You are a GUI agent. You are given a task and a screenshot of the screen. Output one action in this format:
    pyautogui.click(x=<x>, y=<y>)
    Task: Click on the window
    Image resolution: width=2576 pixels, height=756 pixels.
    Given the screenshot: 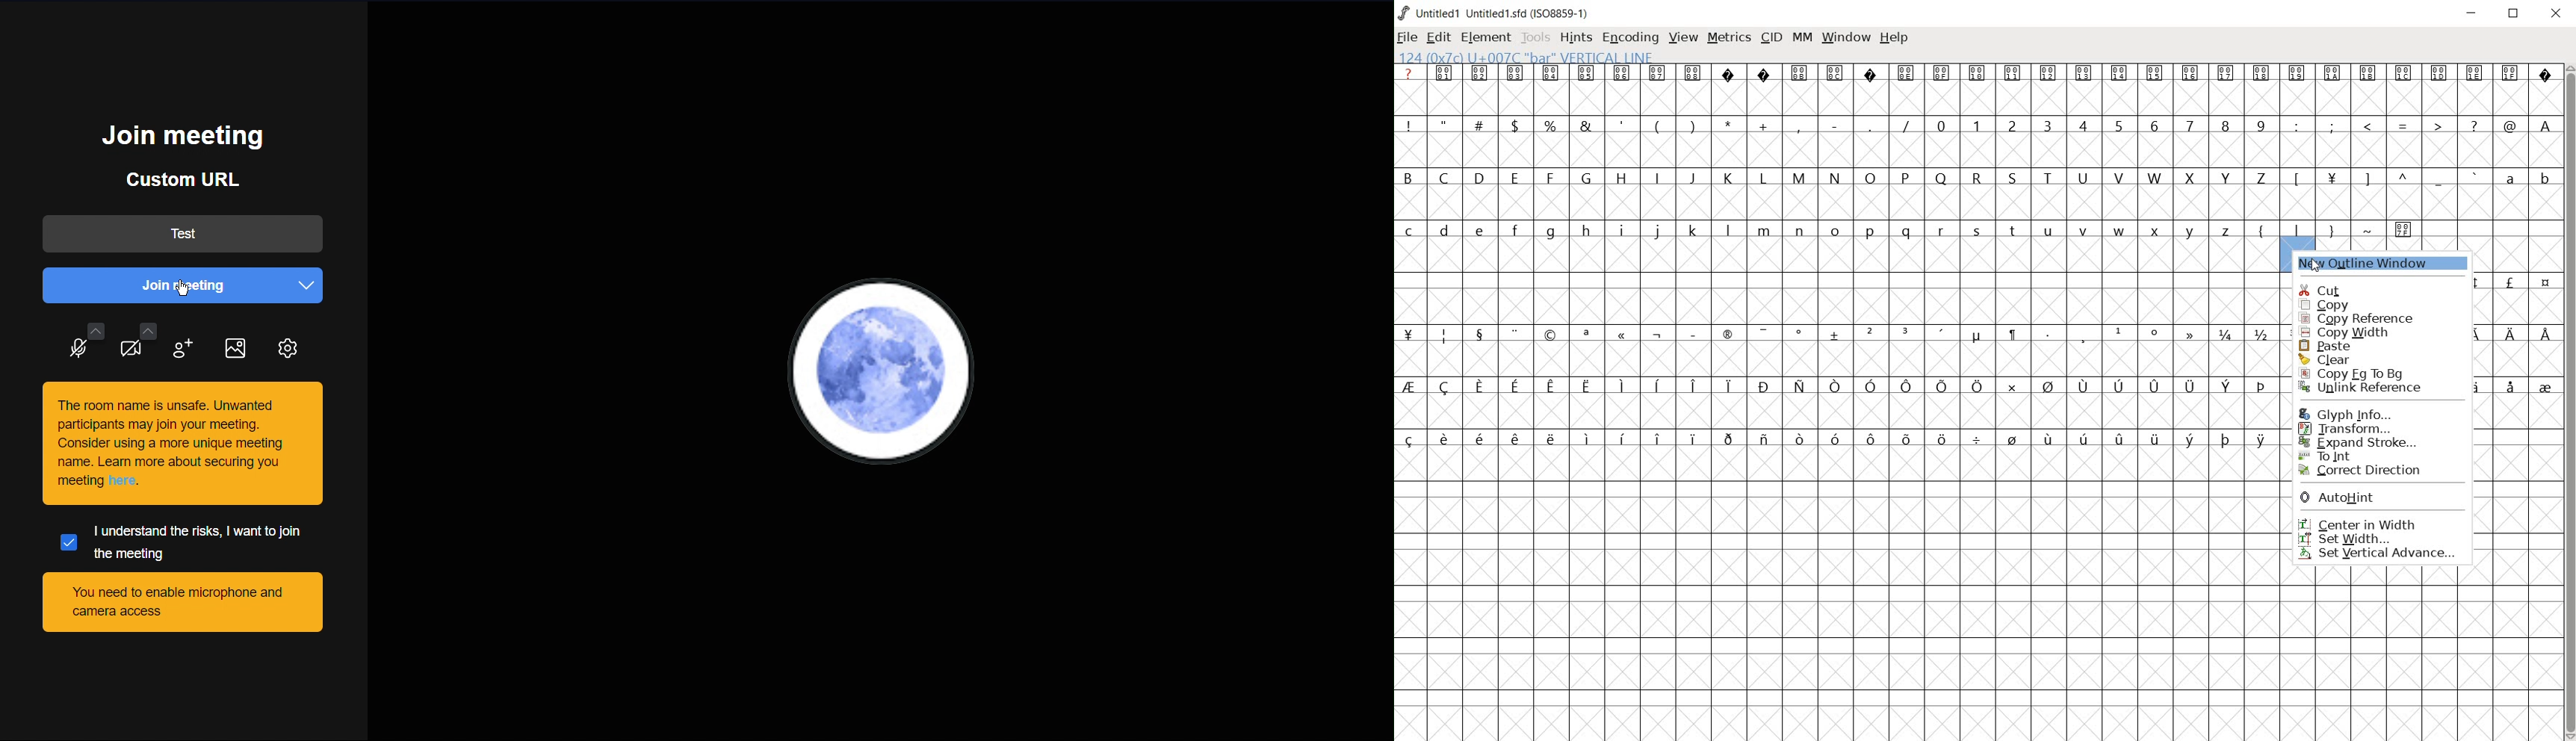 What is the action you would take?
    pyautogui.click(x=1847, y=36)
    